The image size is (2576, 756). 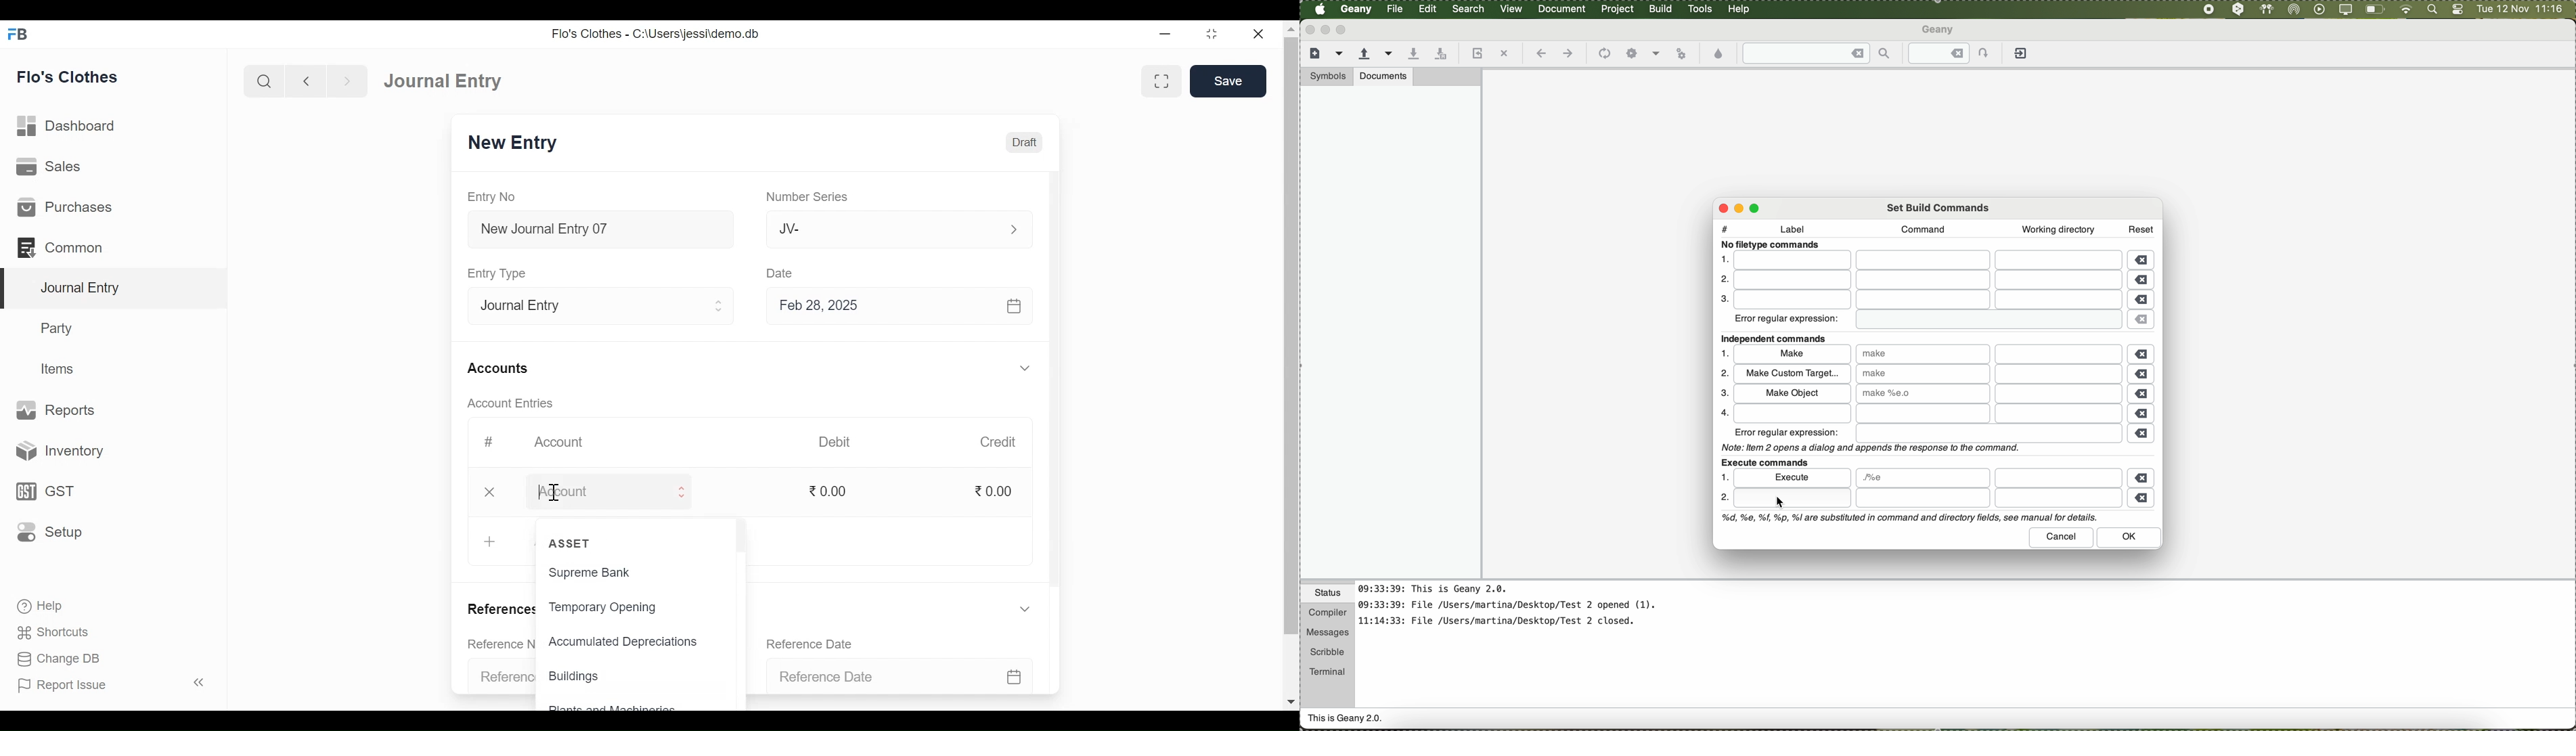 I want to click on Expand, so click(x=1025, y=367).